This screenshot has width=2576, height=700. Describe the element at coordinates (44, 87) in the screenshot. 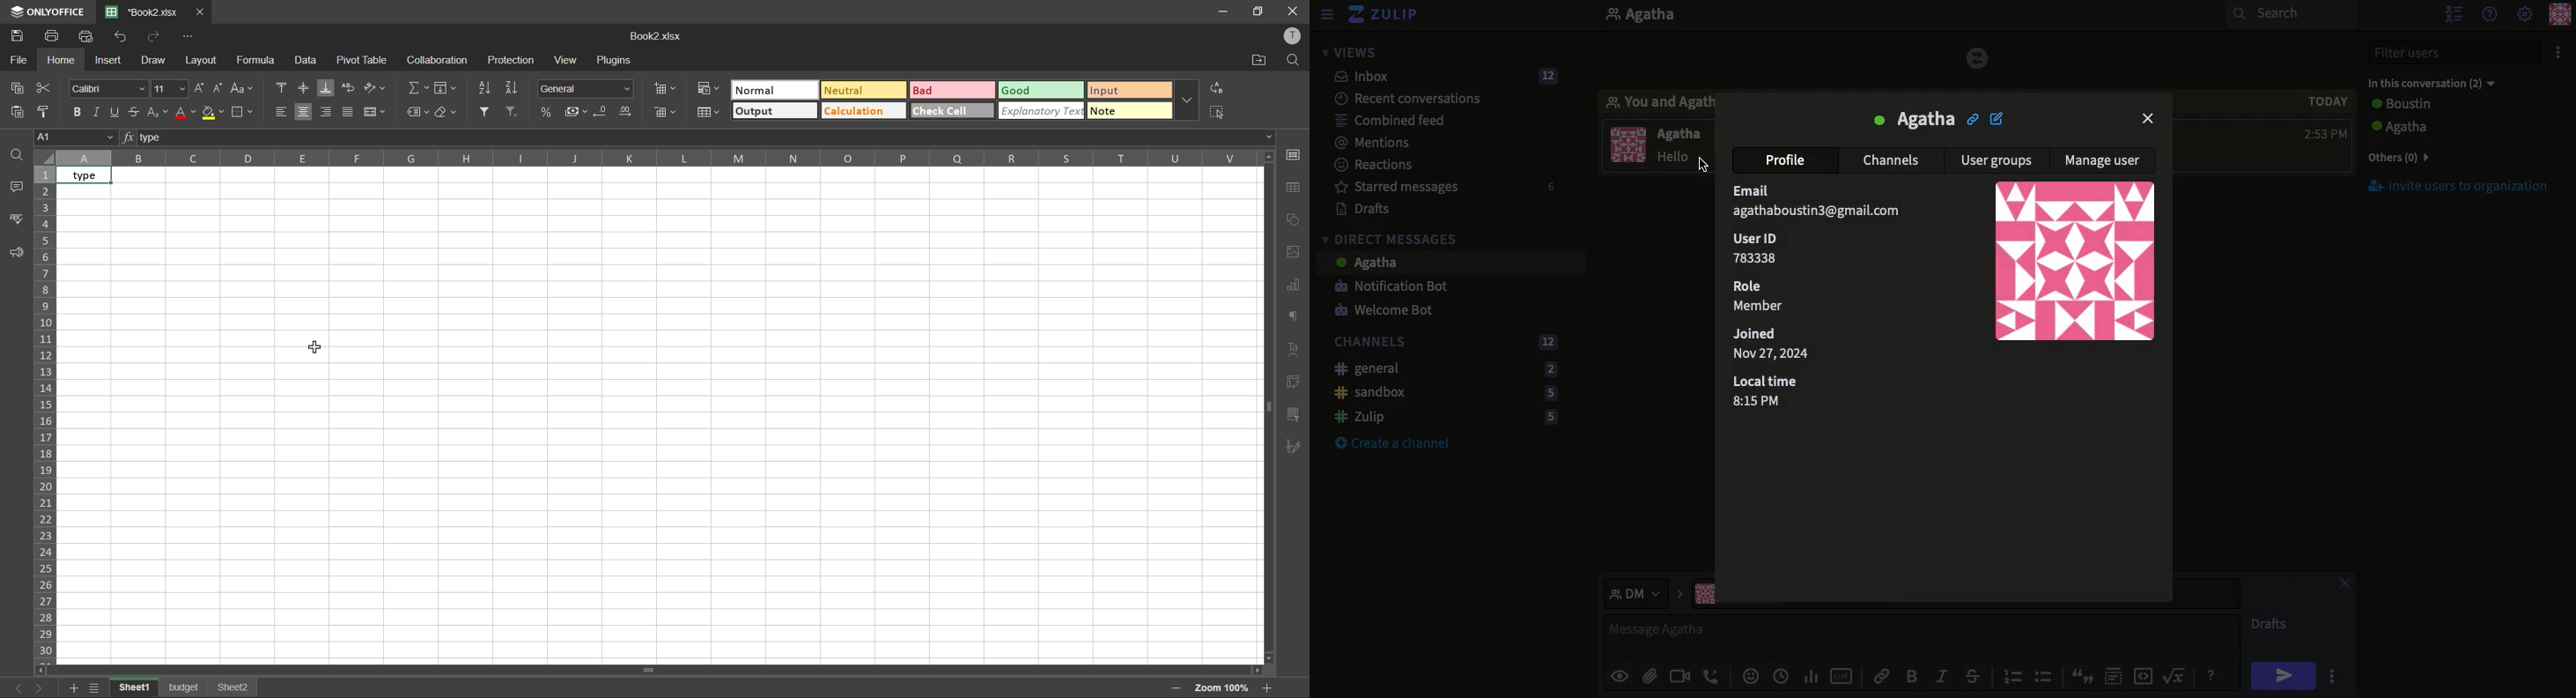

I see `cut` at that location.